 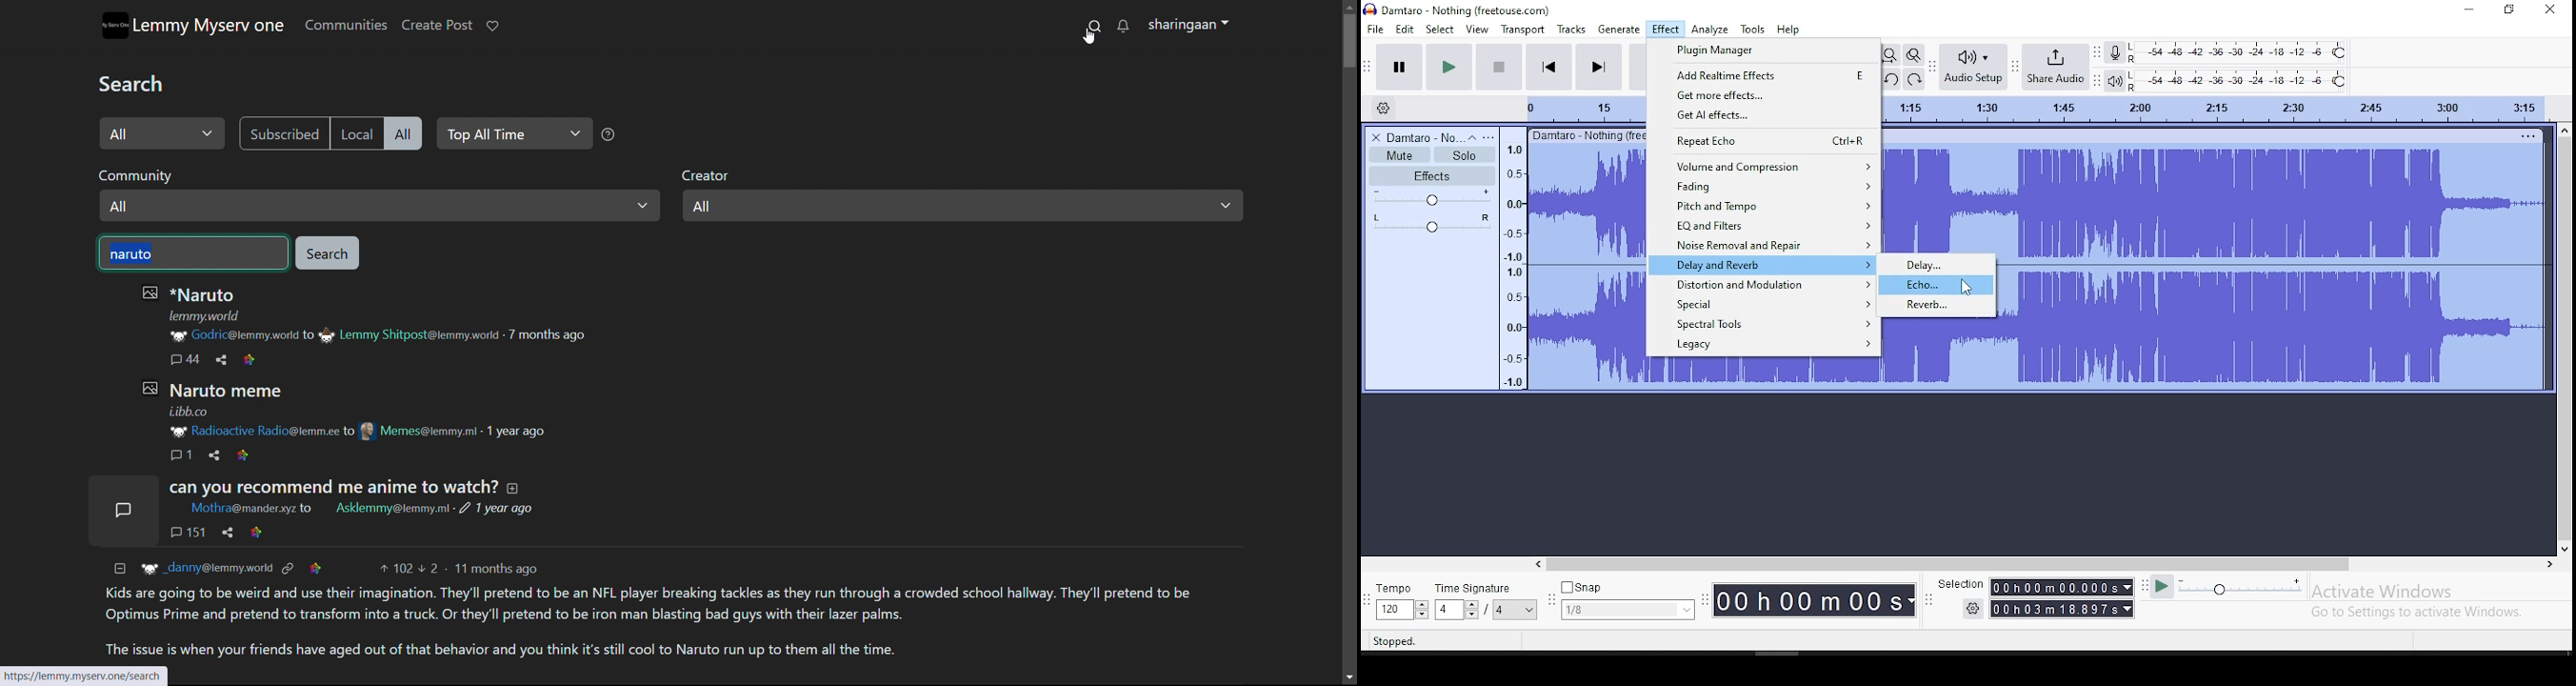 What do you see at coordinates (327, 252) in the screenshot?
I see `search` at bounding box center [327, 252].